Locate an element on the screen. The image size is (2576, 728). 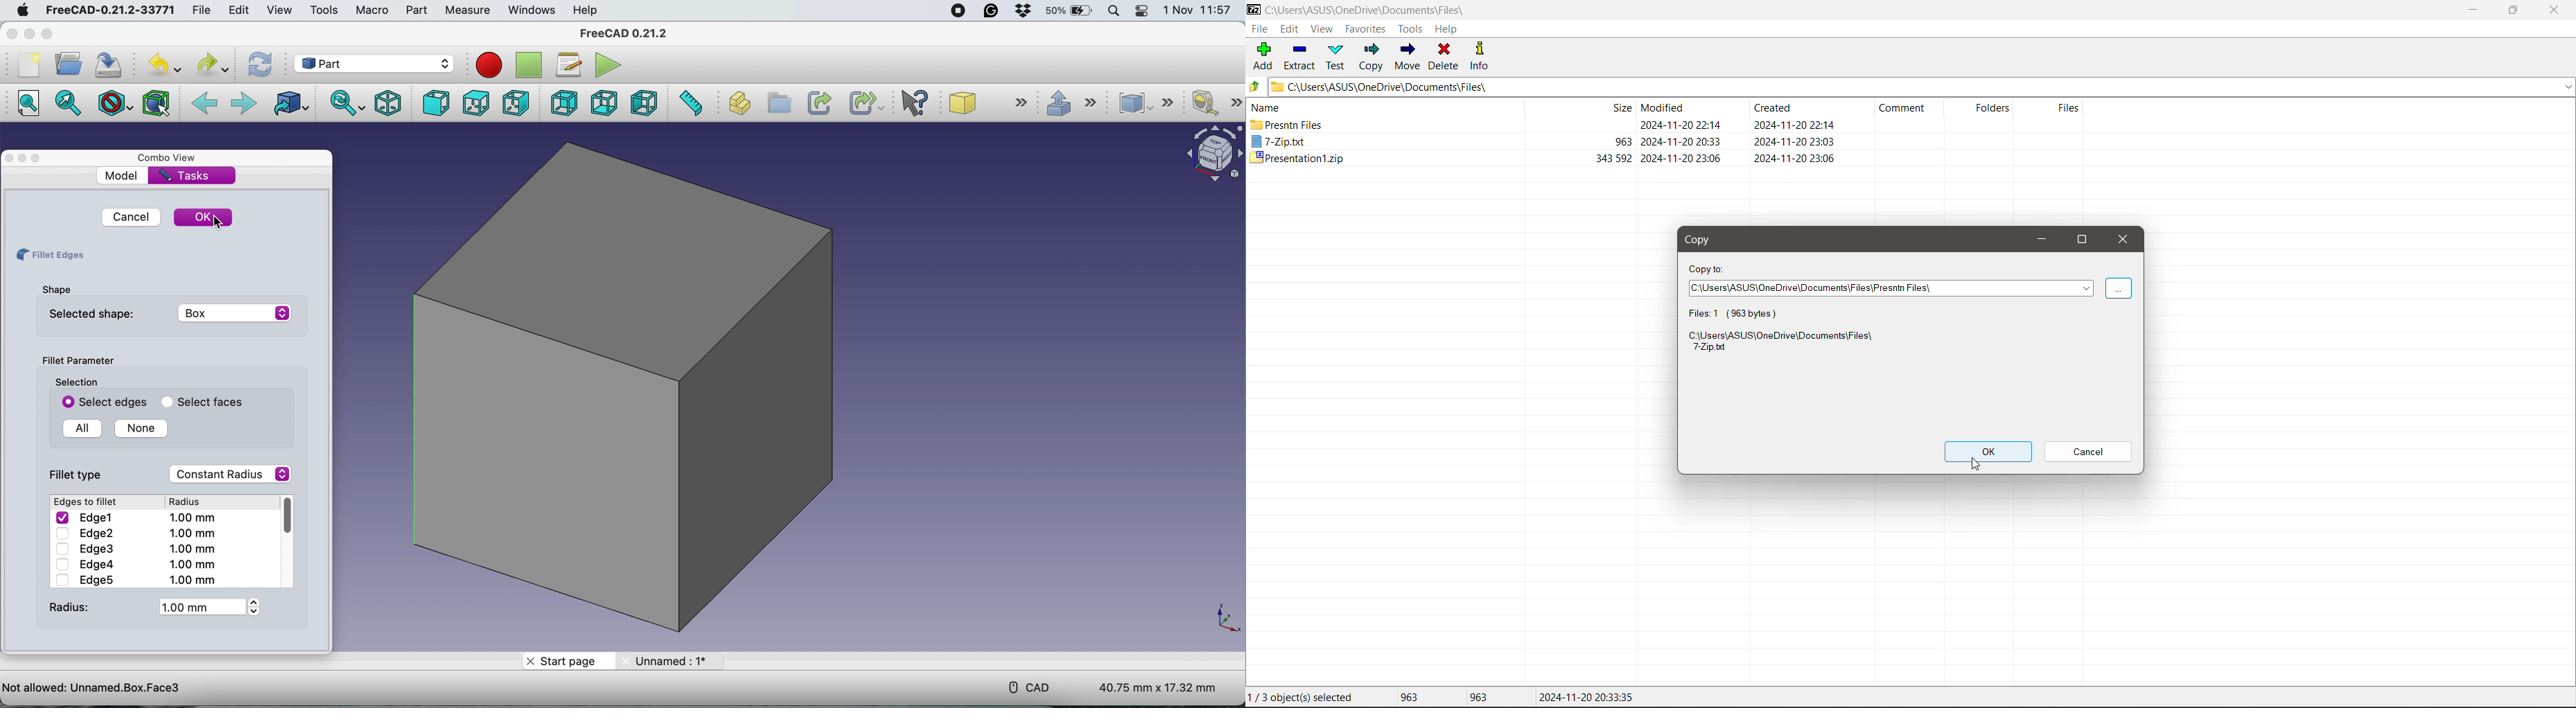
File Created Date is located at coordinates (1795, 133).